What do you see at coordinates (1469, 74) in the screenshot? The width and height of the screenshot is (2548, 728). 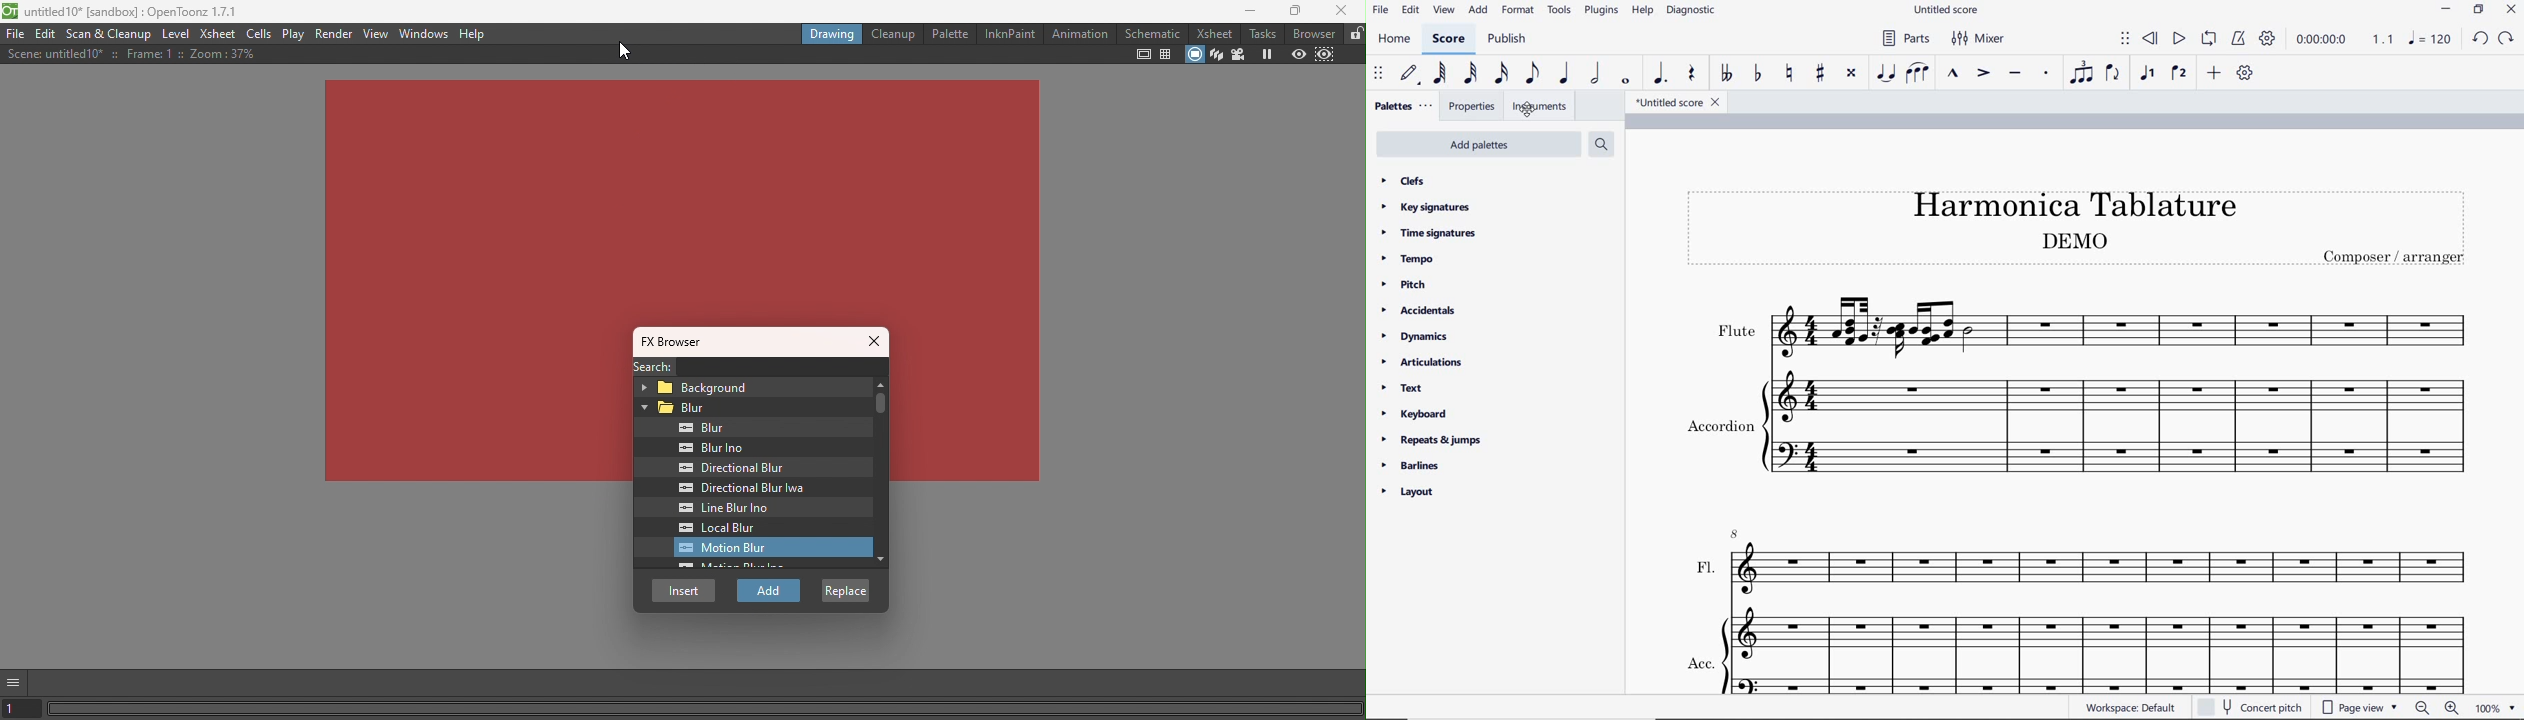 I see `32nd note` at bounding box center [1469, 74].